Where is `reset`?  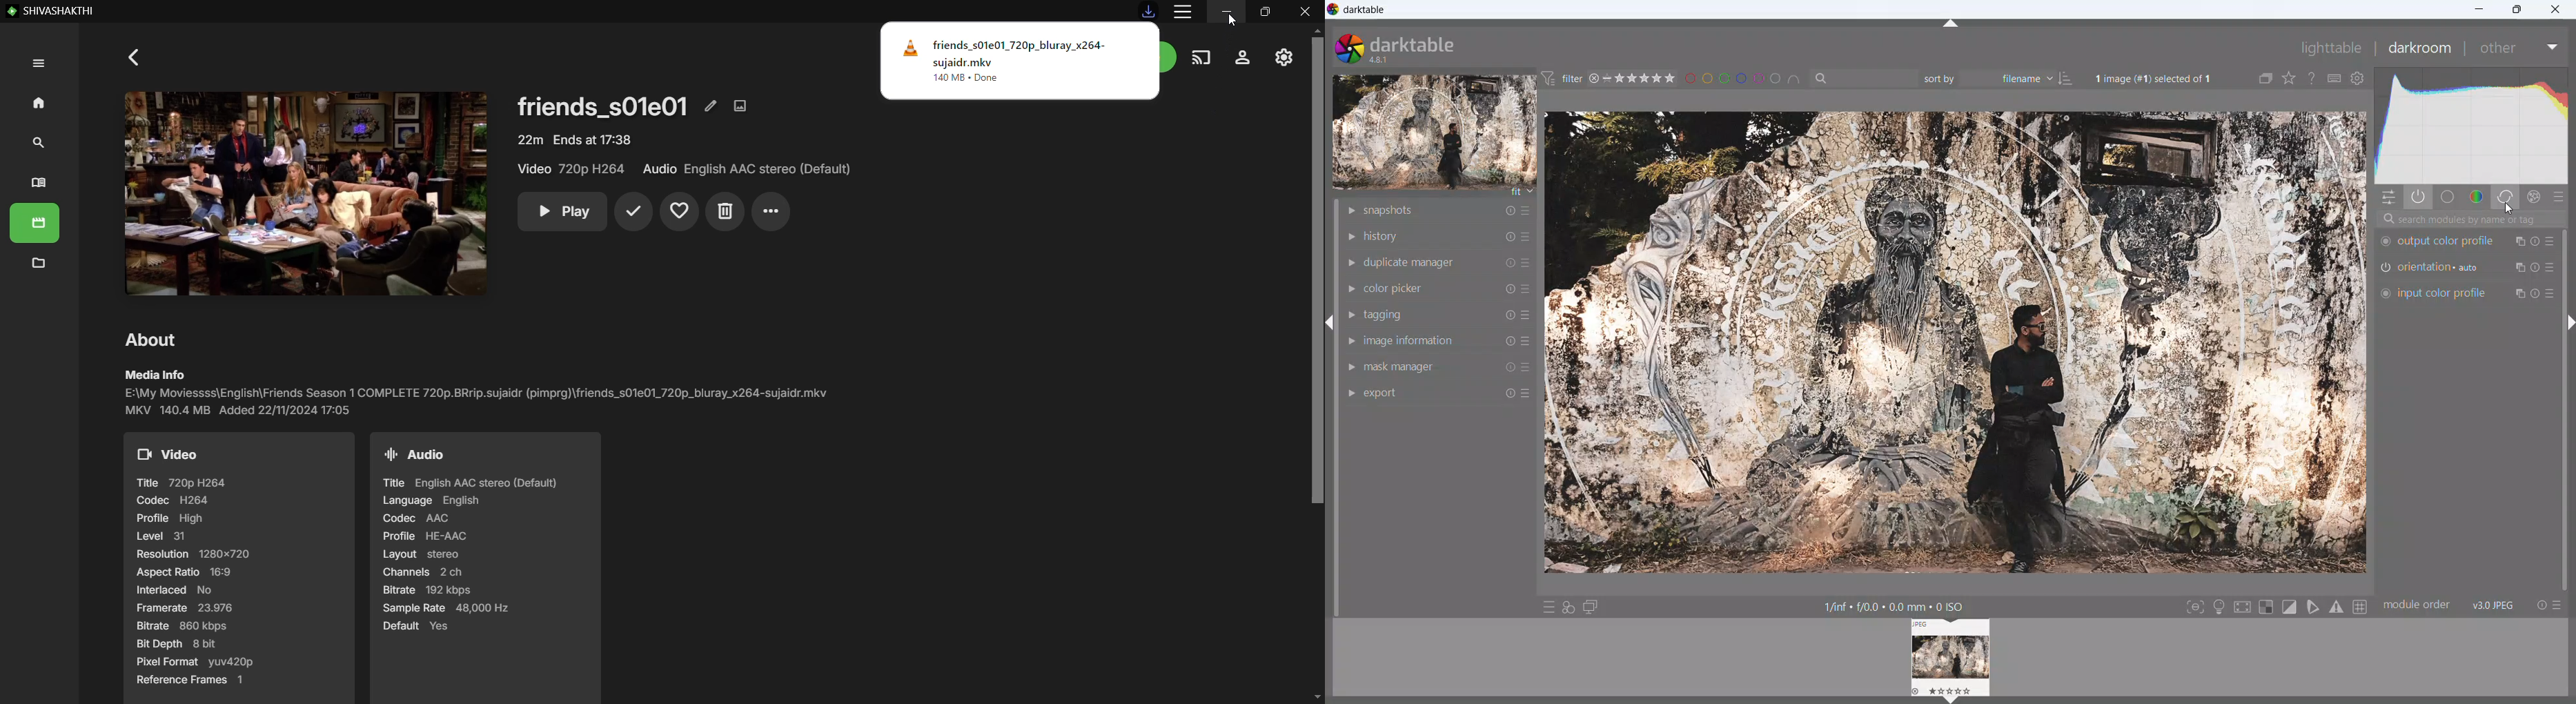 reset is located at coordinates (1509, 317).